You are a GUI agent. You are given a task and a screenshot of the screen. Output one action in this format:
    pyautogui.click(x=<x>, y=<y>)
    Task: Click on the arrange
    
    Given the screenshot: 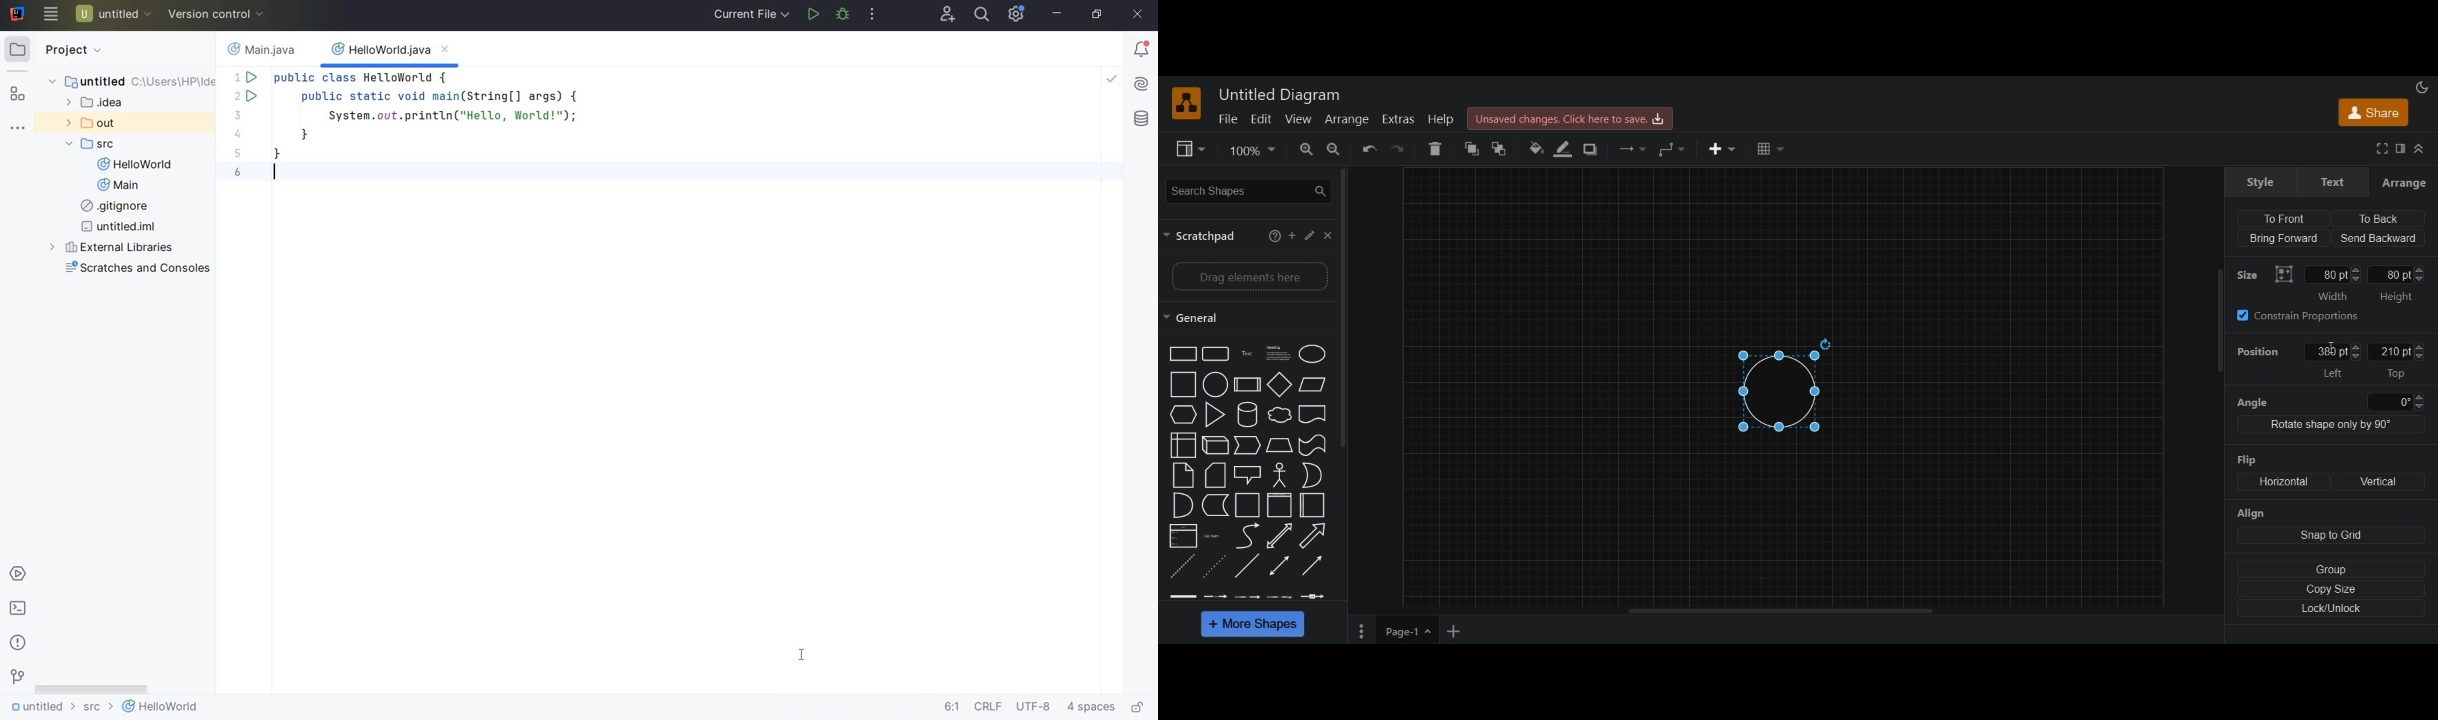 What is the action you would take?
    pyautogui.click(x=2403, y=183)
    